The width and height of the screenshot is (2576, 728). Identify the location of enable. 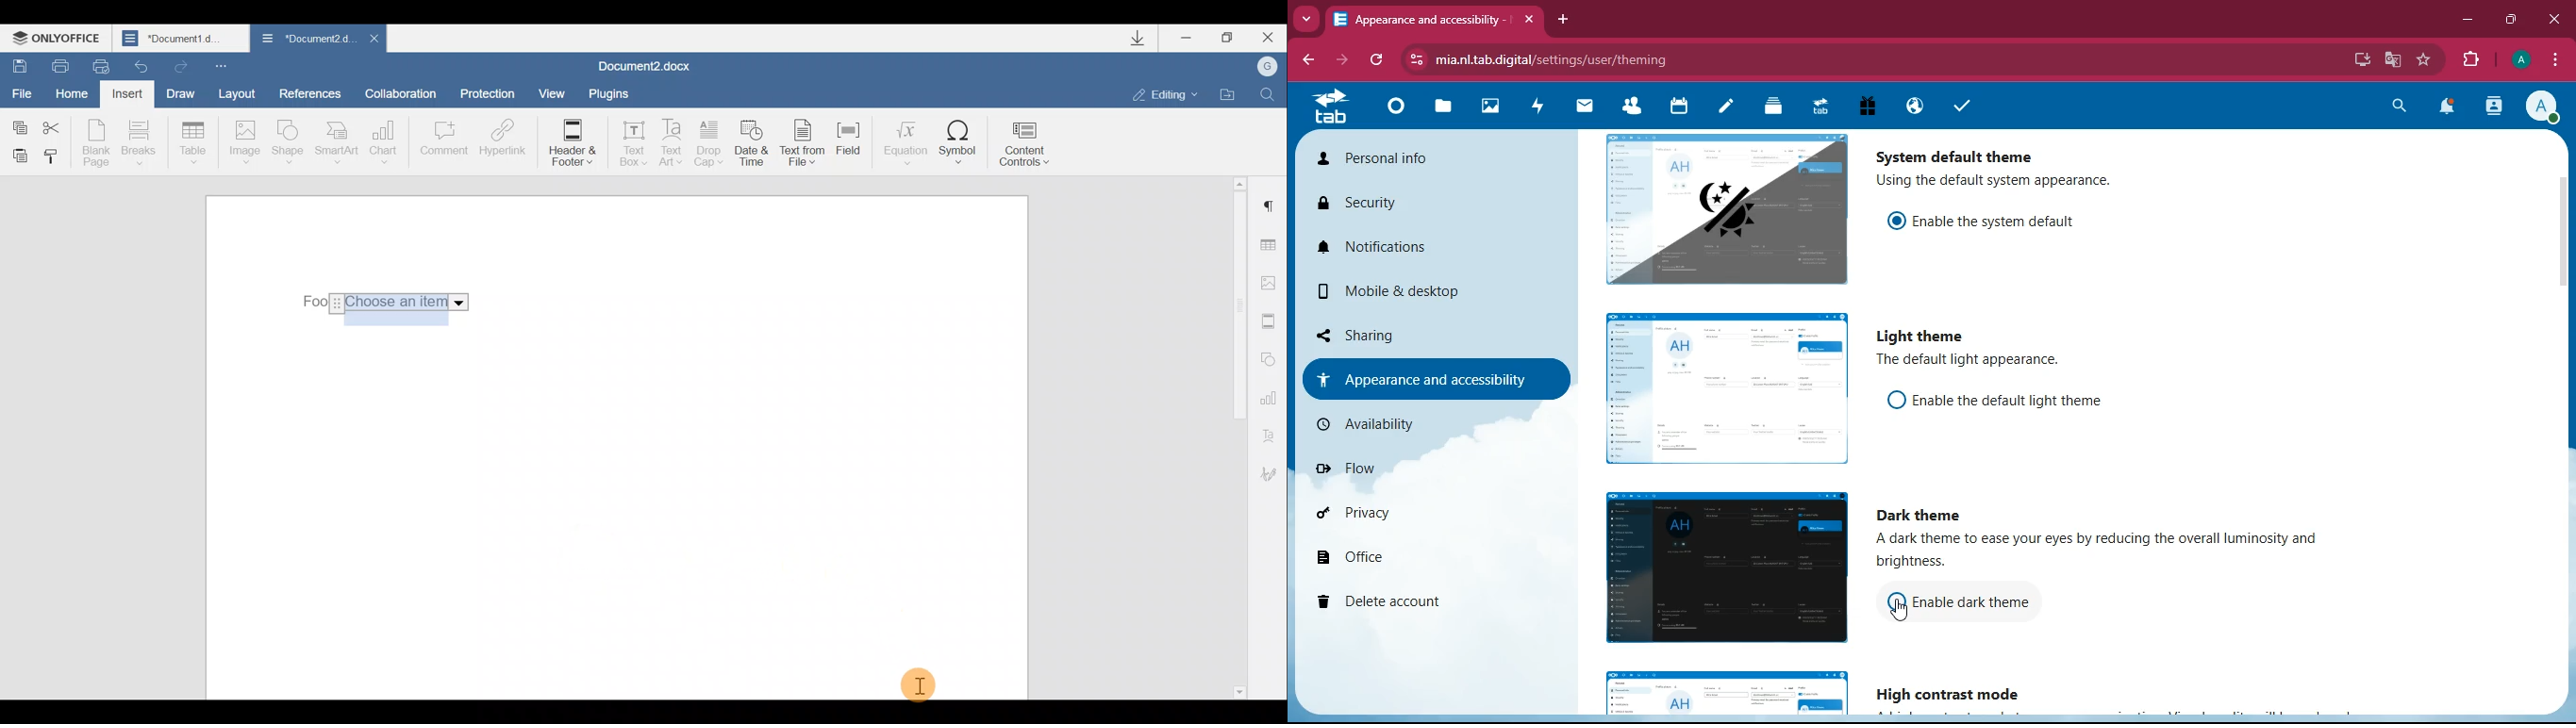
(2017, 402).